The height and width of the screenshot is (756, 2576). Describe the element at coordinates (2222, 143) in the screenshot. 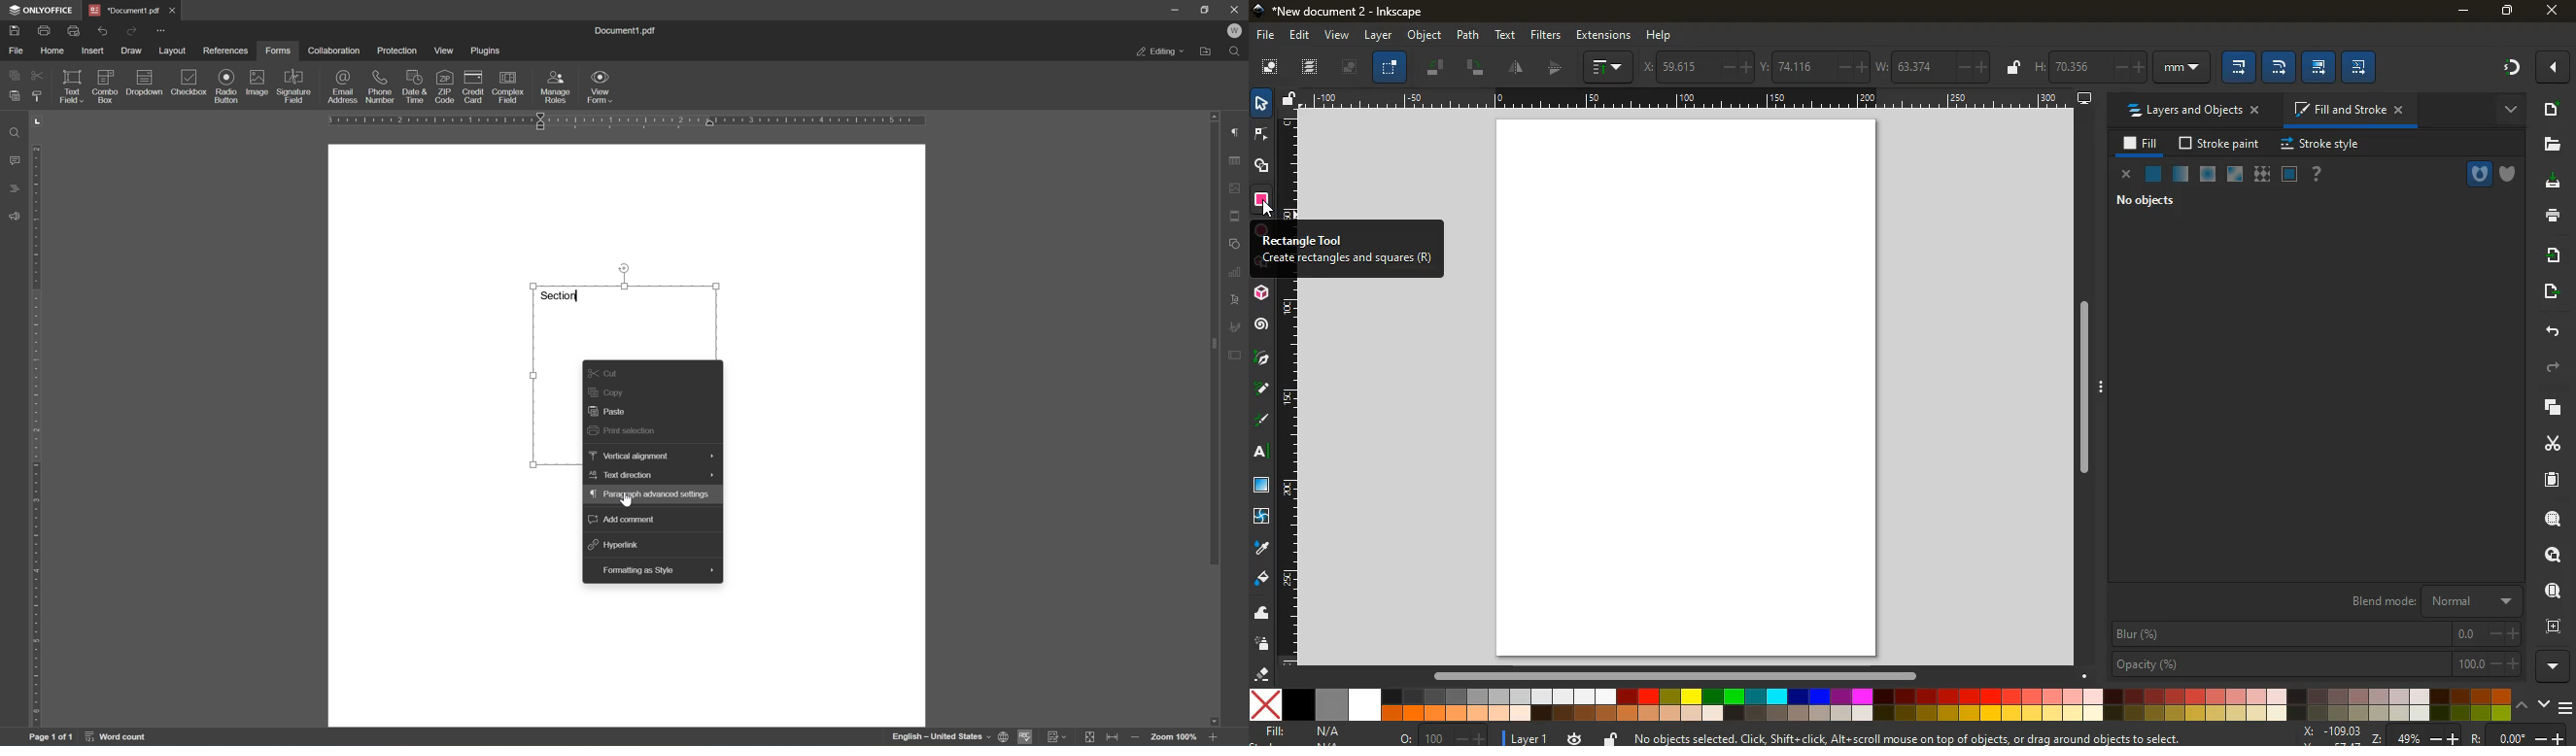

I see `stroke paint` at that location.